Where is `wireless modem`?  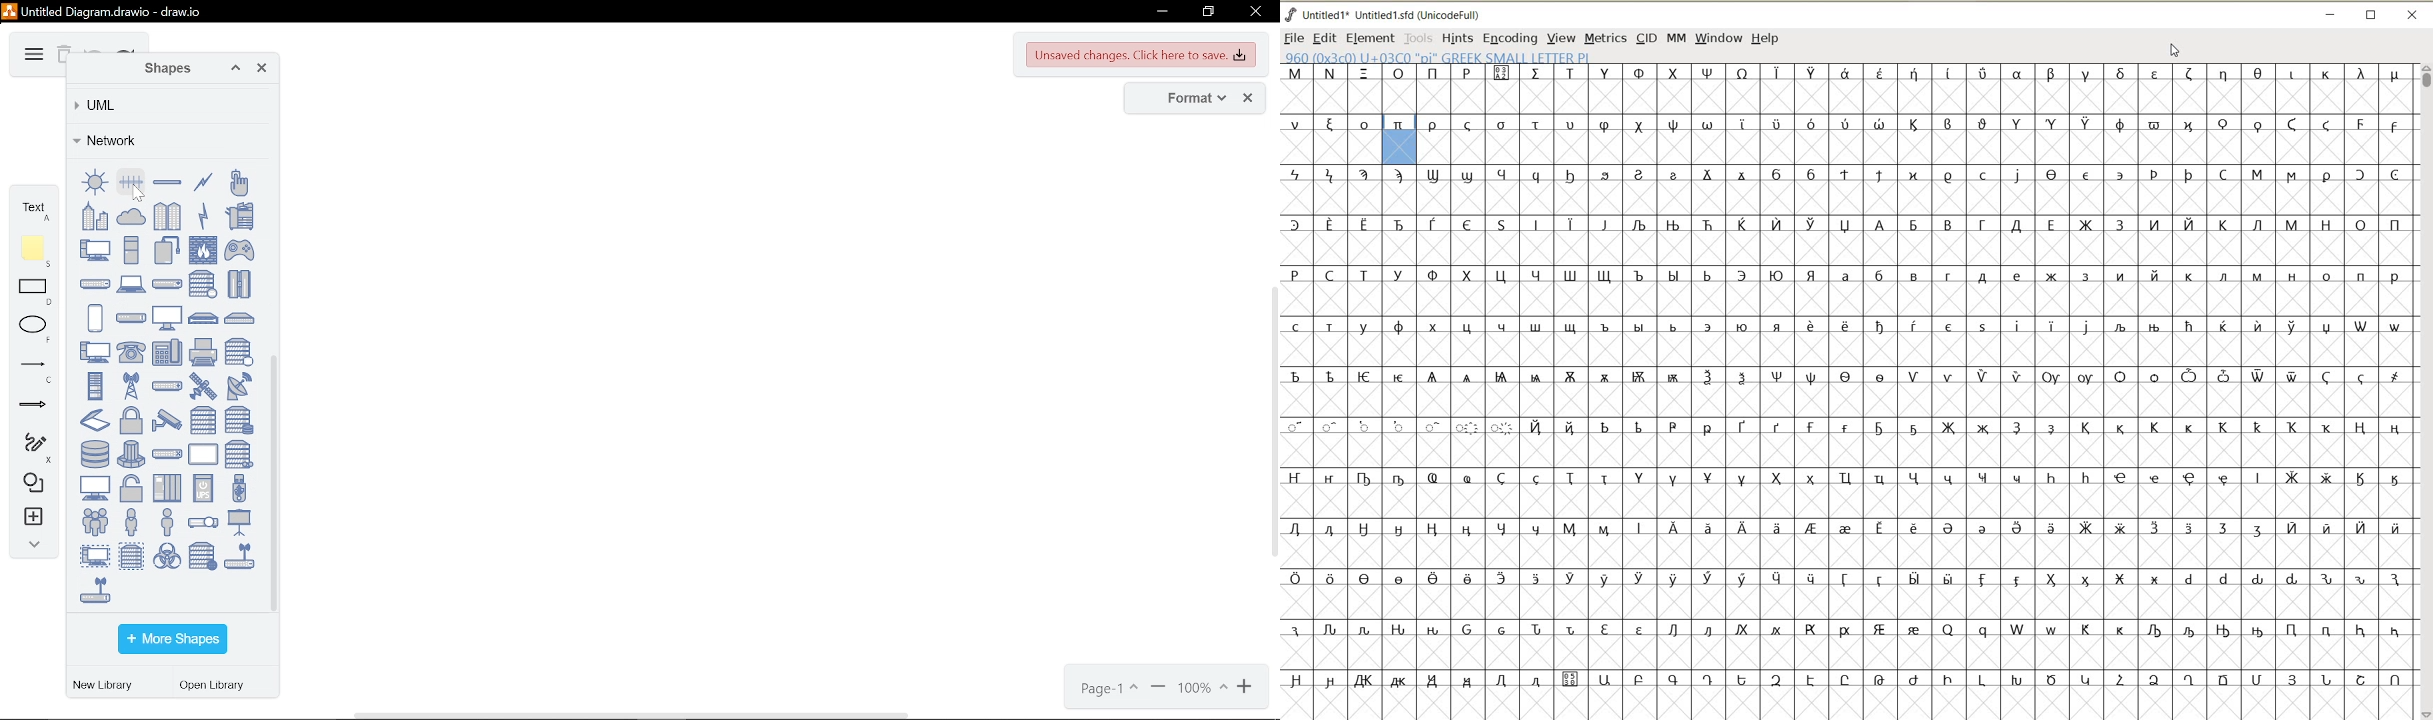
wireless modem is located at coordinates (95, 589).